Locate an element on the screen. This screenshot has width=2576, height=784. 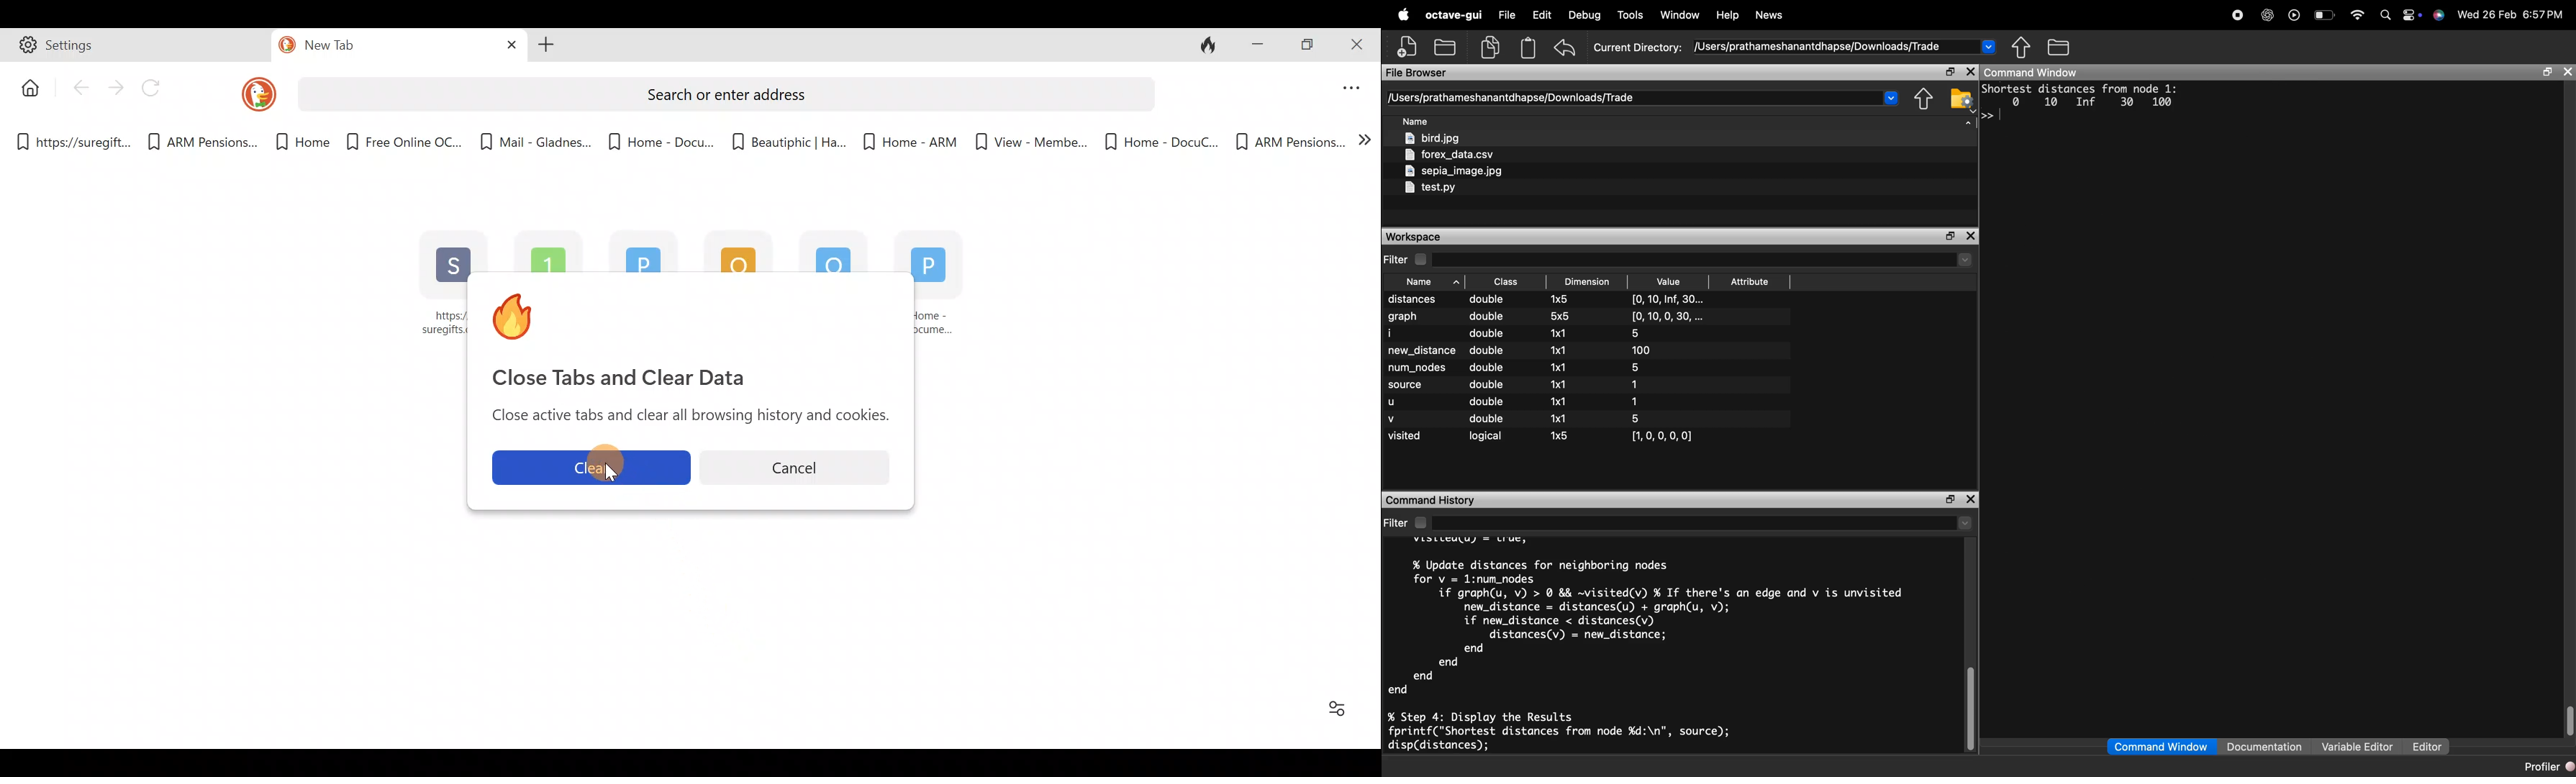
New tab is located at coordinates (368, 47).